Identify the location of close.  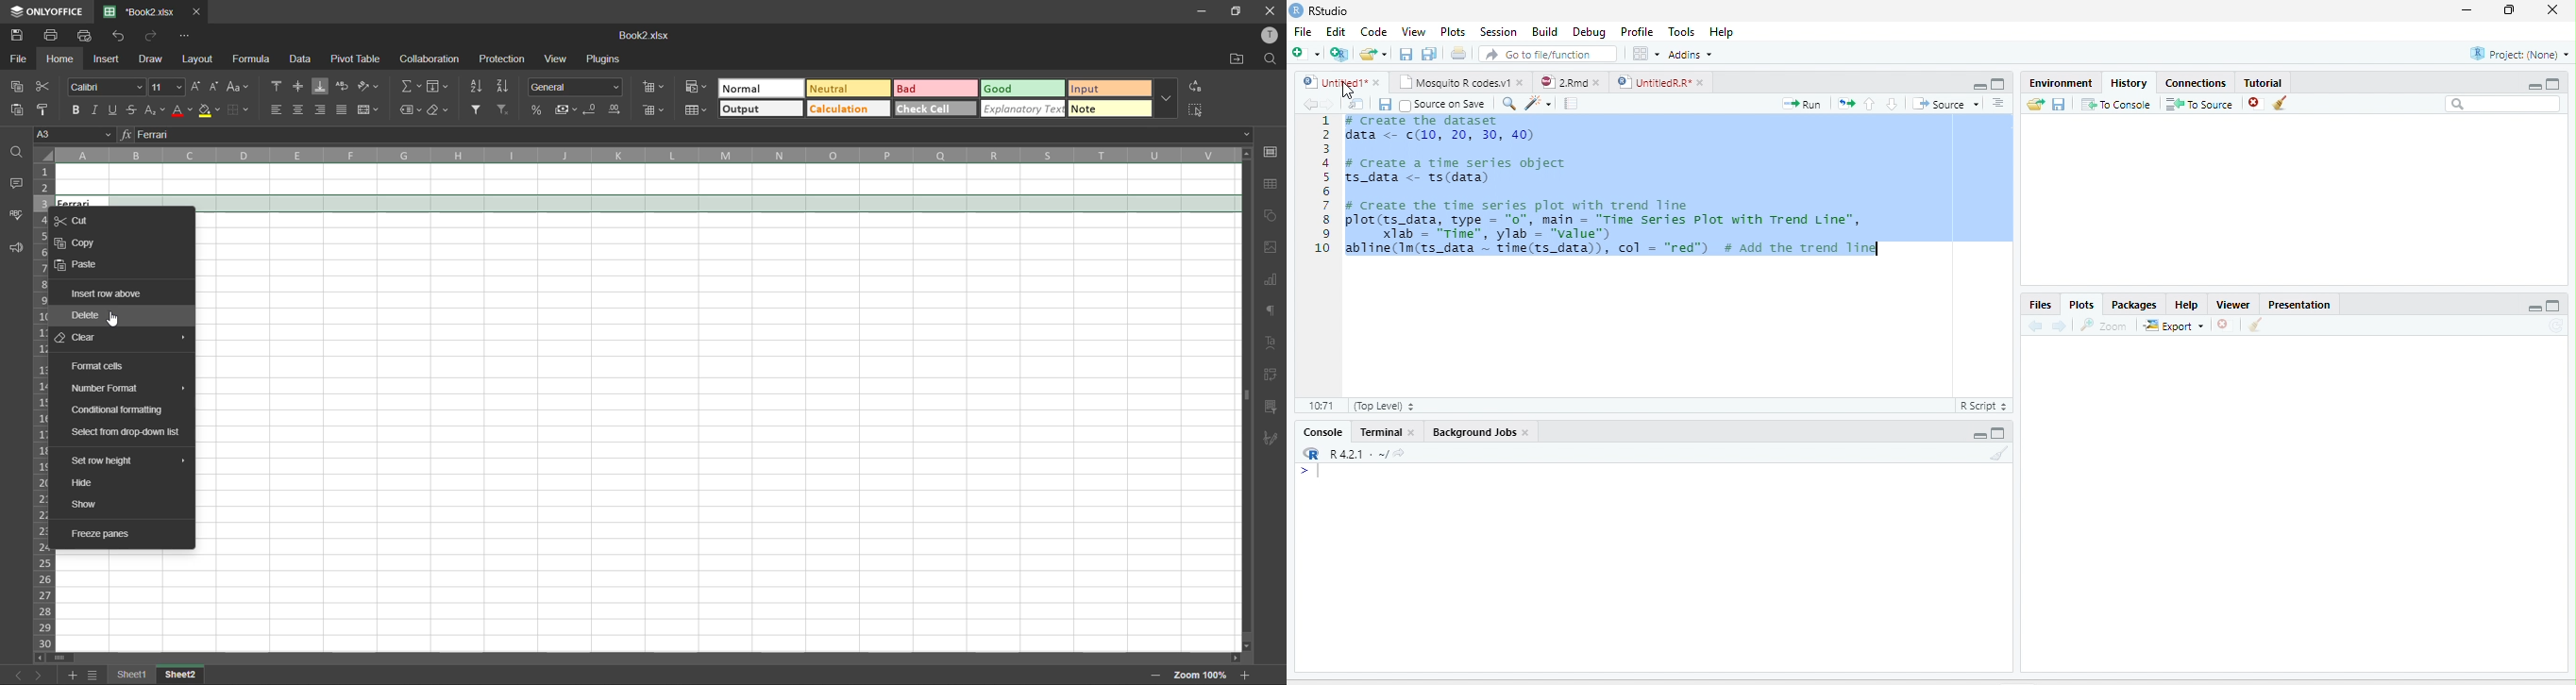
(1376, 82).